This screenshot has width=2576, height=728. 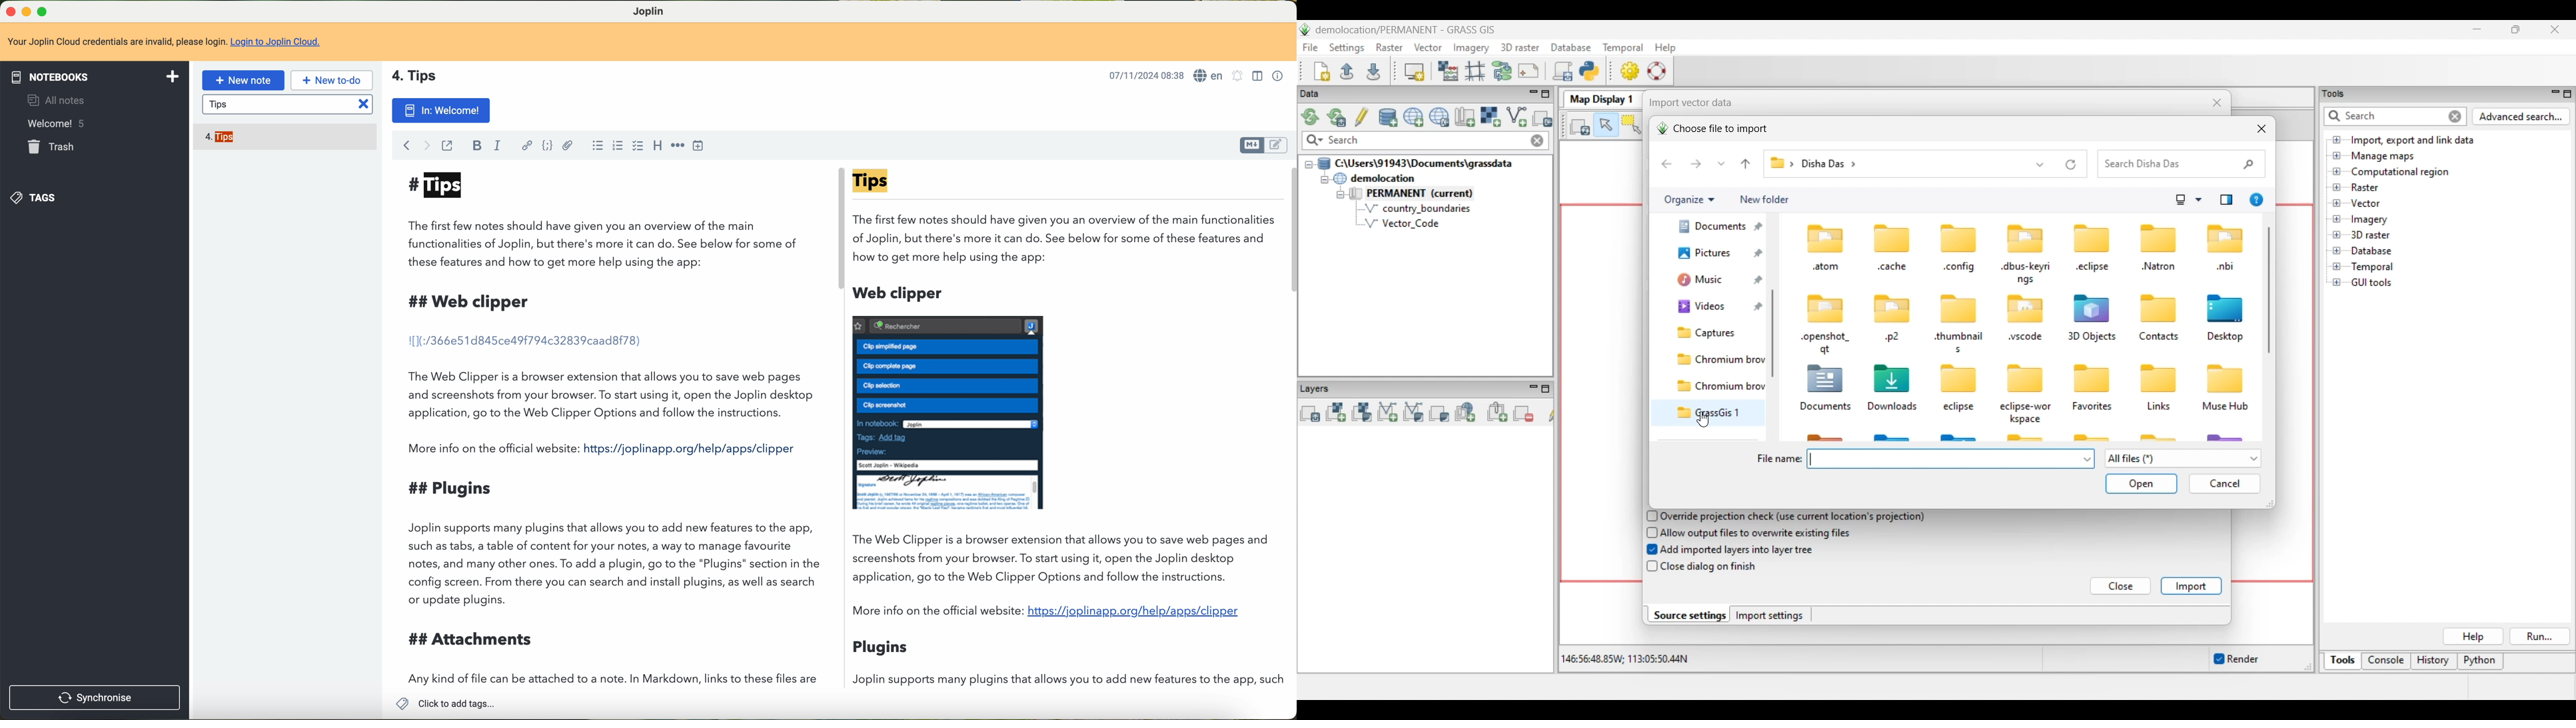 What do you see at coordinates (524, 146) in the screenshot?
I see `hyperlink` at bounding box center [524, 146].